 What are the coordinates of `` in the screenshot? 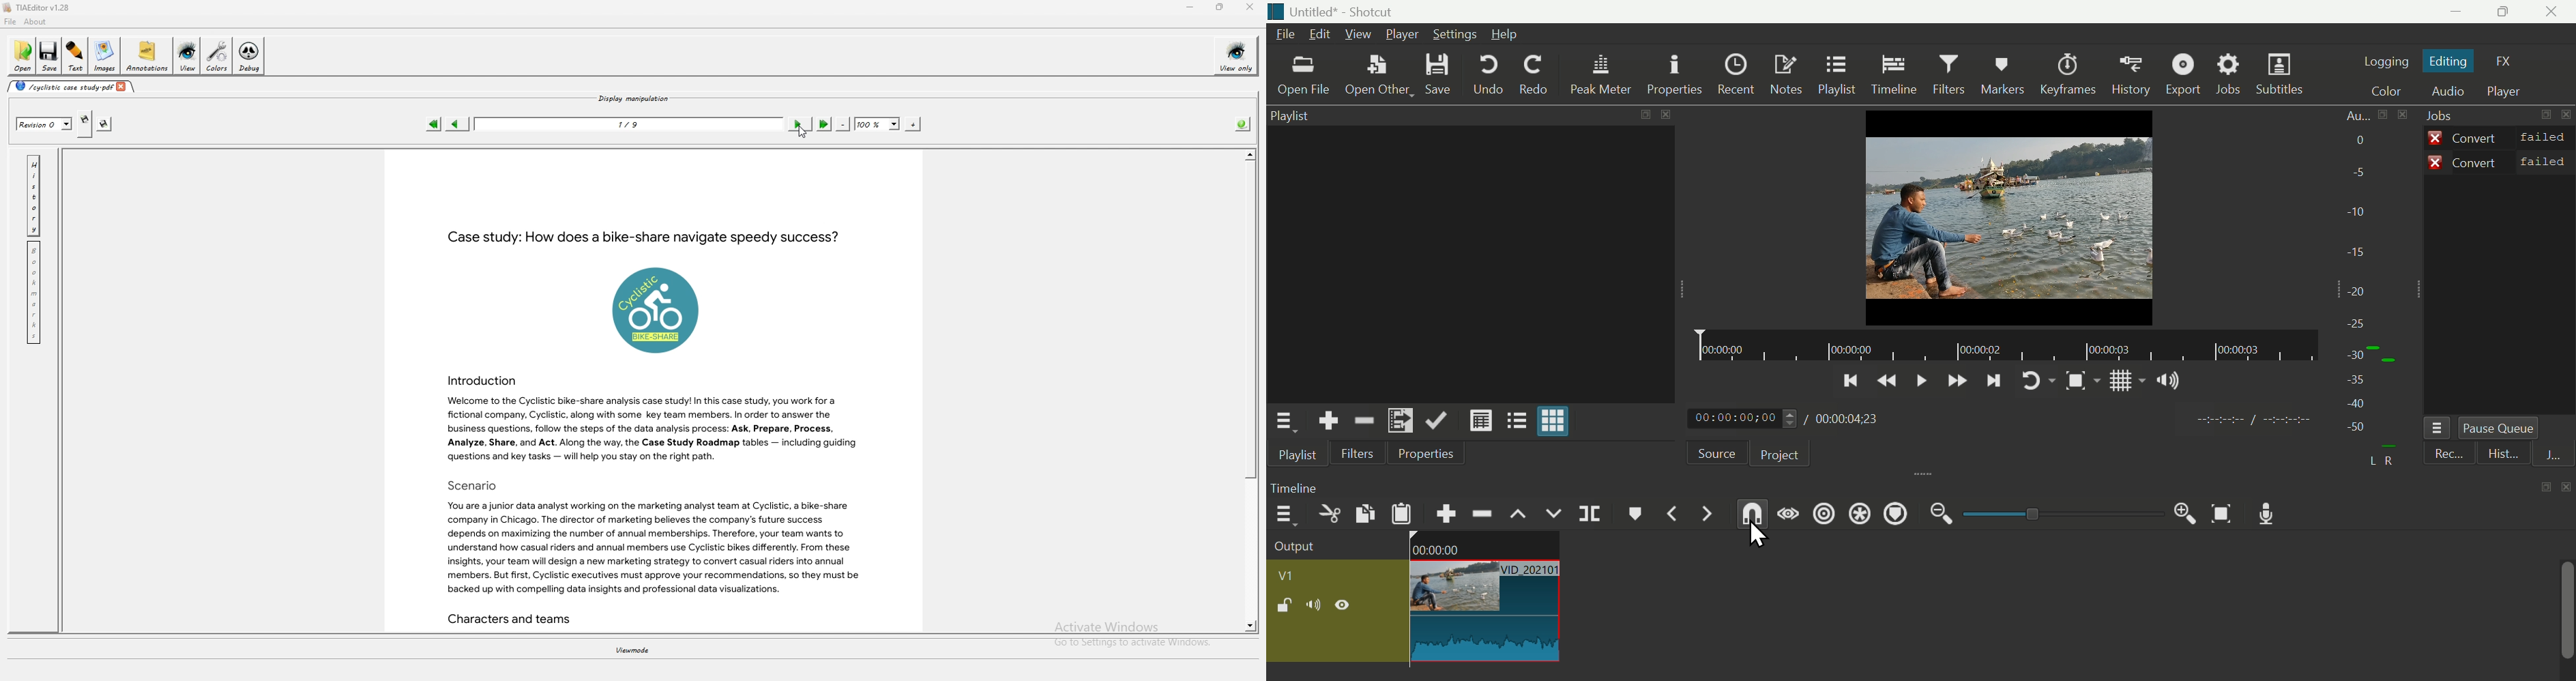 It's located at (1822, 514).